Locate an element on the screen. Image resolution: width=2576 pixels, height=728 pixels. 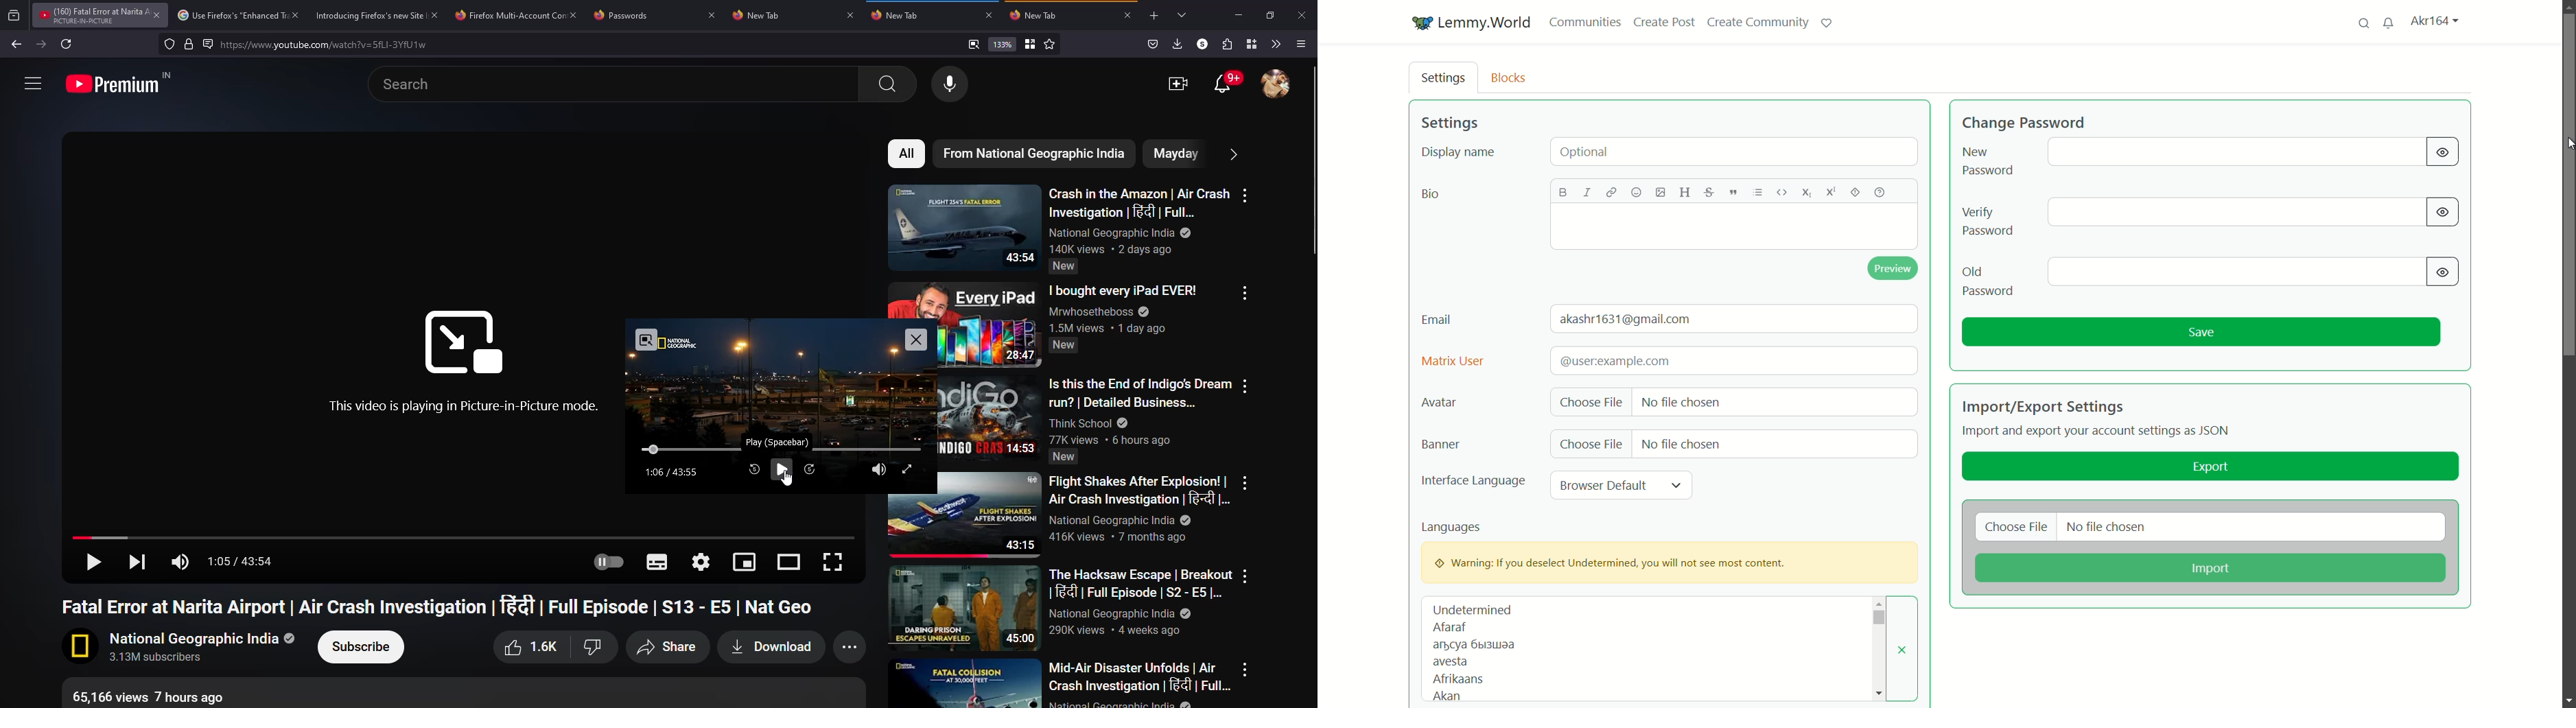
more is located at coordinates (1245, 293).